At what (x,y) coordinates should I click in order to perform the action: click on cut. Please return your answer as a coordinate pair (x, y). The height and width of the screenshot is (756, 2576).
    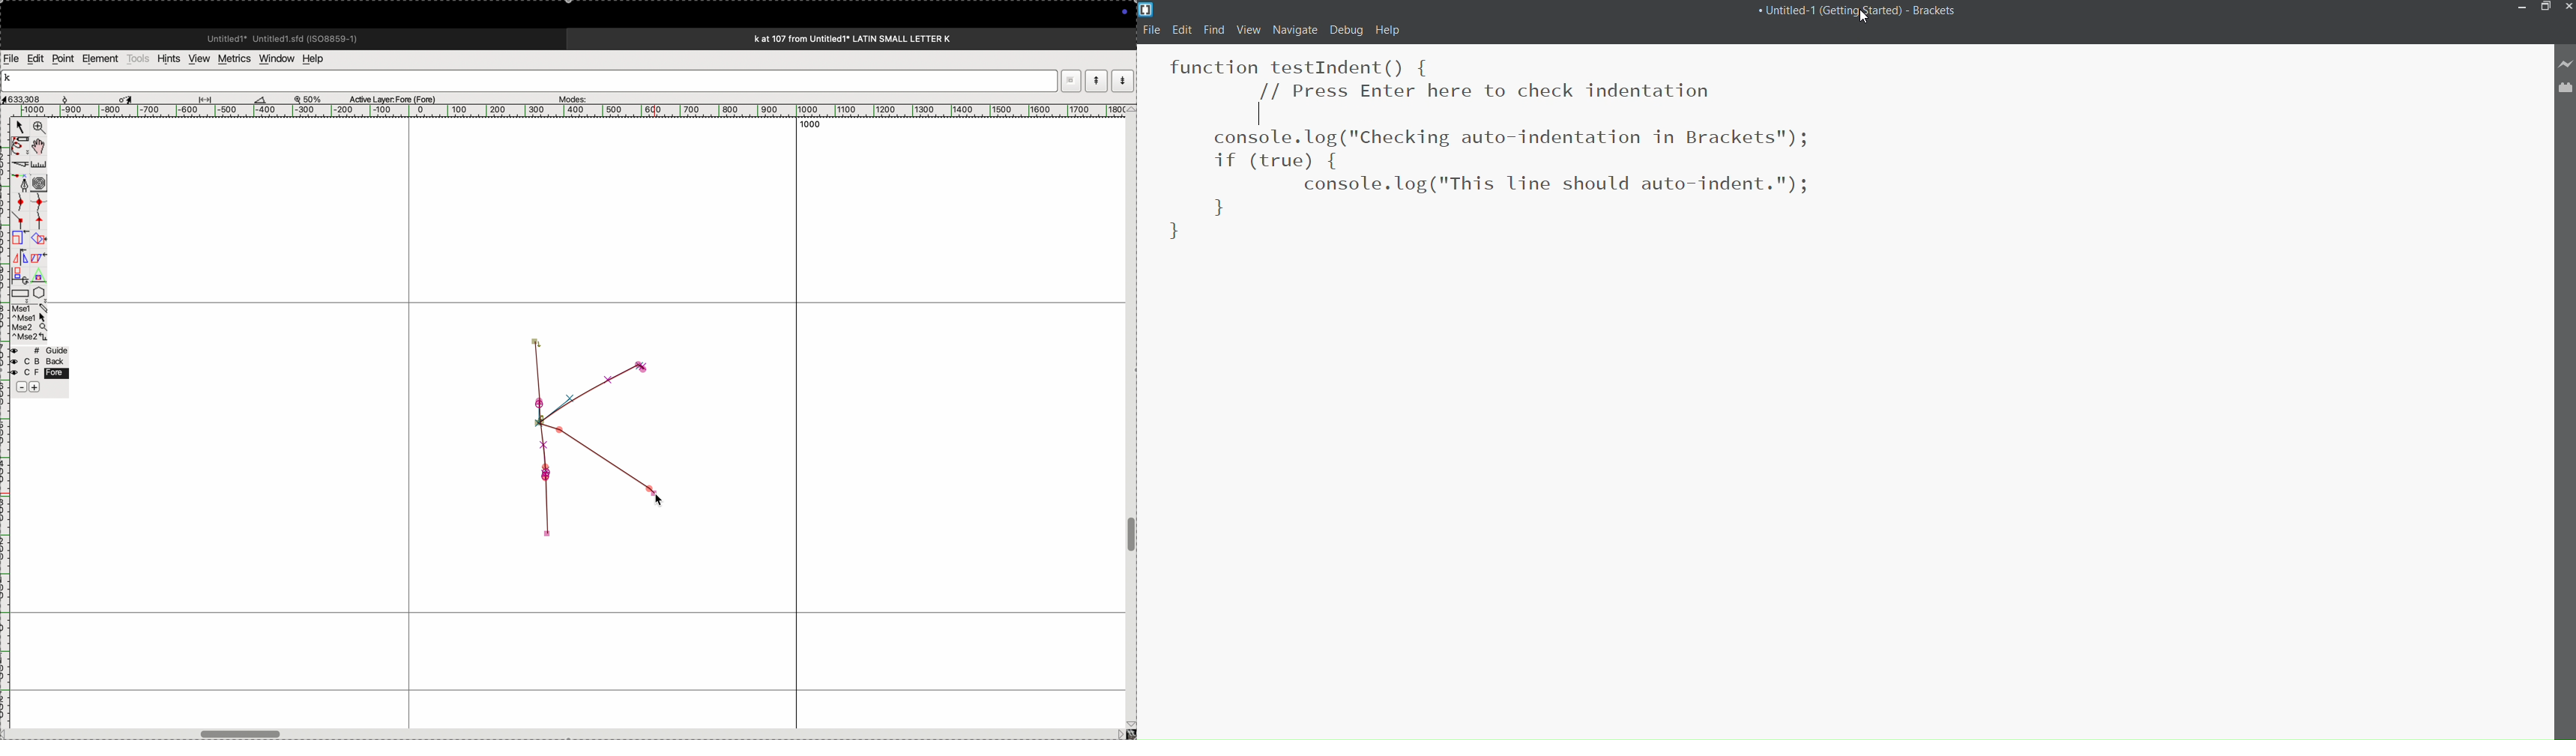
    Looking at the image, I should click on (19, 164).